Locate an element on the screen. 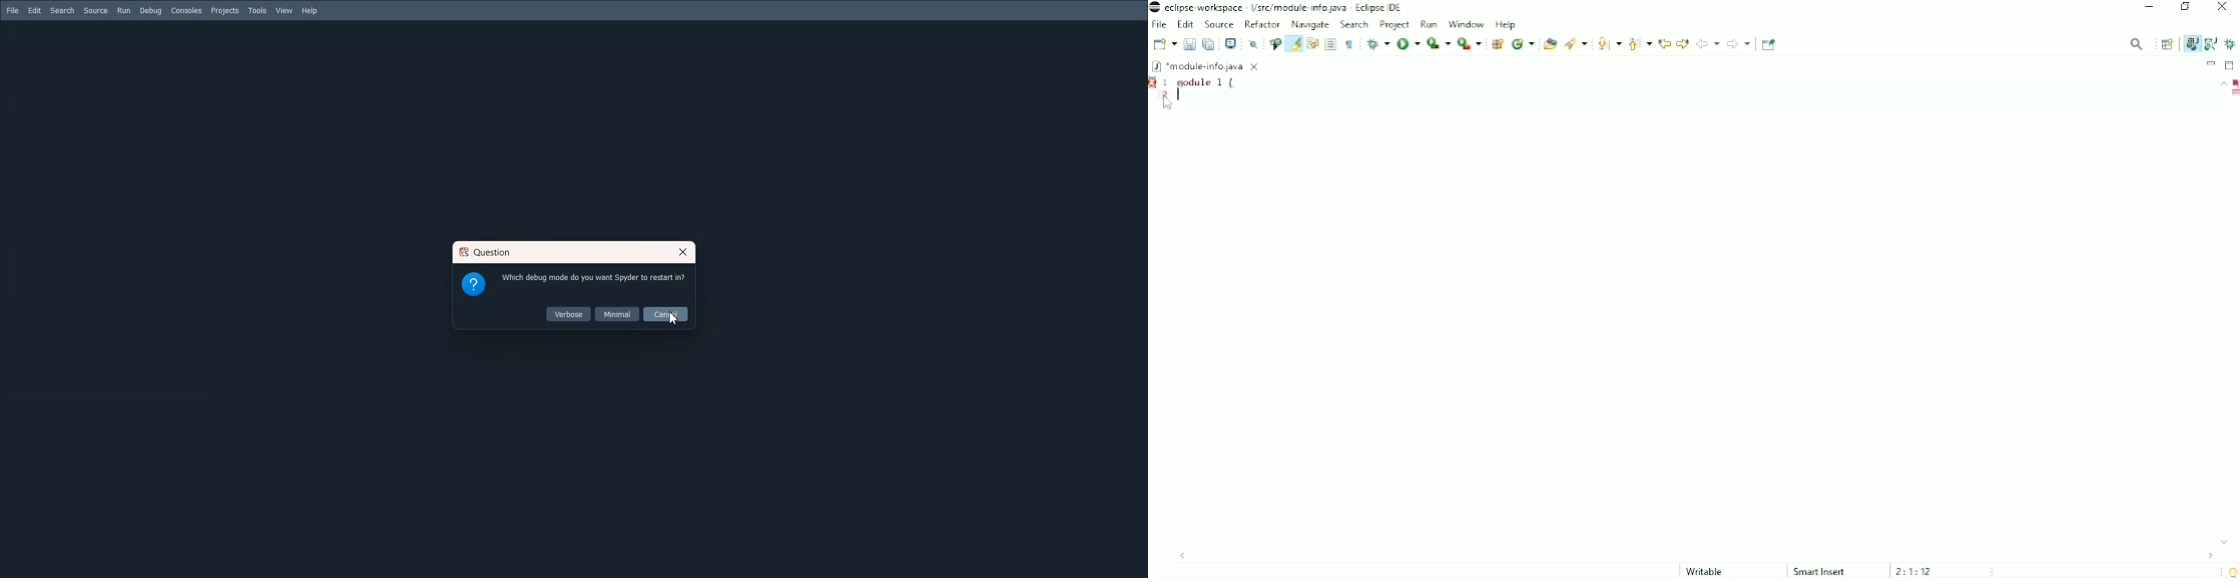 The image size is (2240, 588). Open a terminal is located at coordinates (1230, 44).